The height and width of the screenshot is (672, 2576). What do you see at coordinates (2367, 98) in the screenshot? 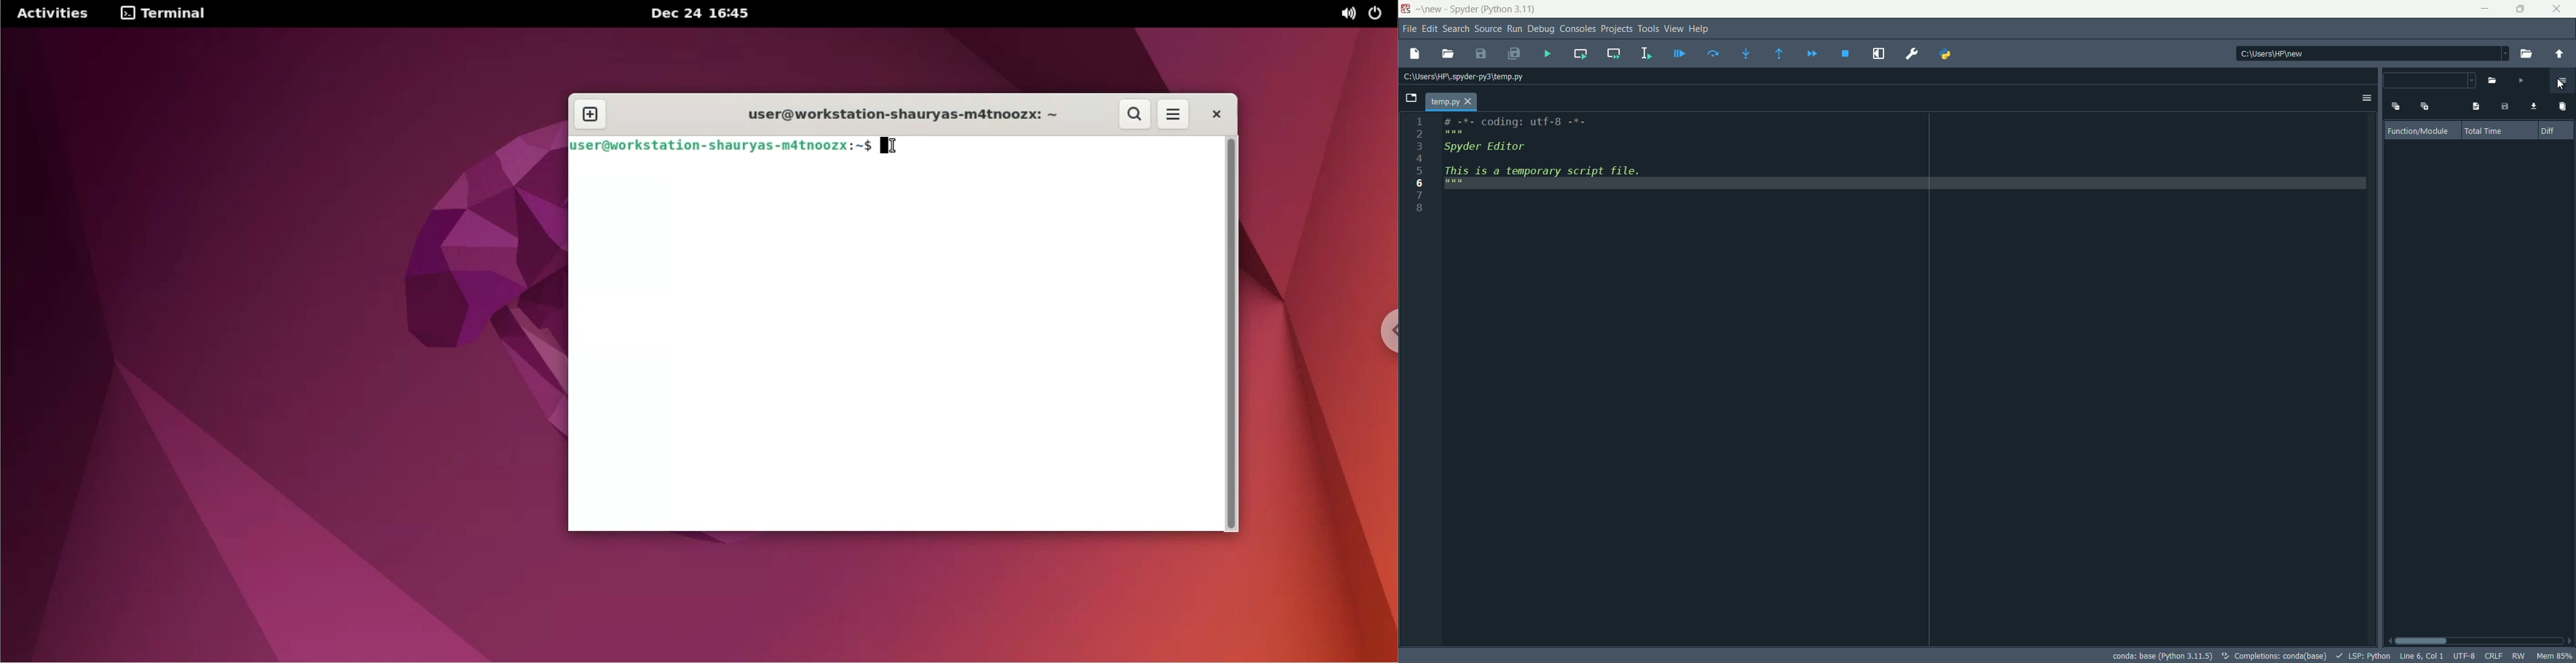
I see `options` at bounding box center [2367, 98].